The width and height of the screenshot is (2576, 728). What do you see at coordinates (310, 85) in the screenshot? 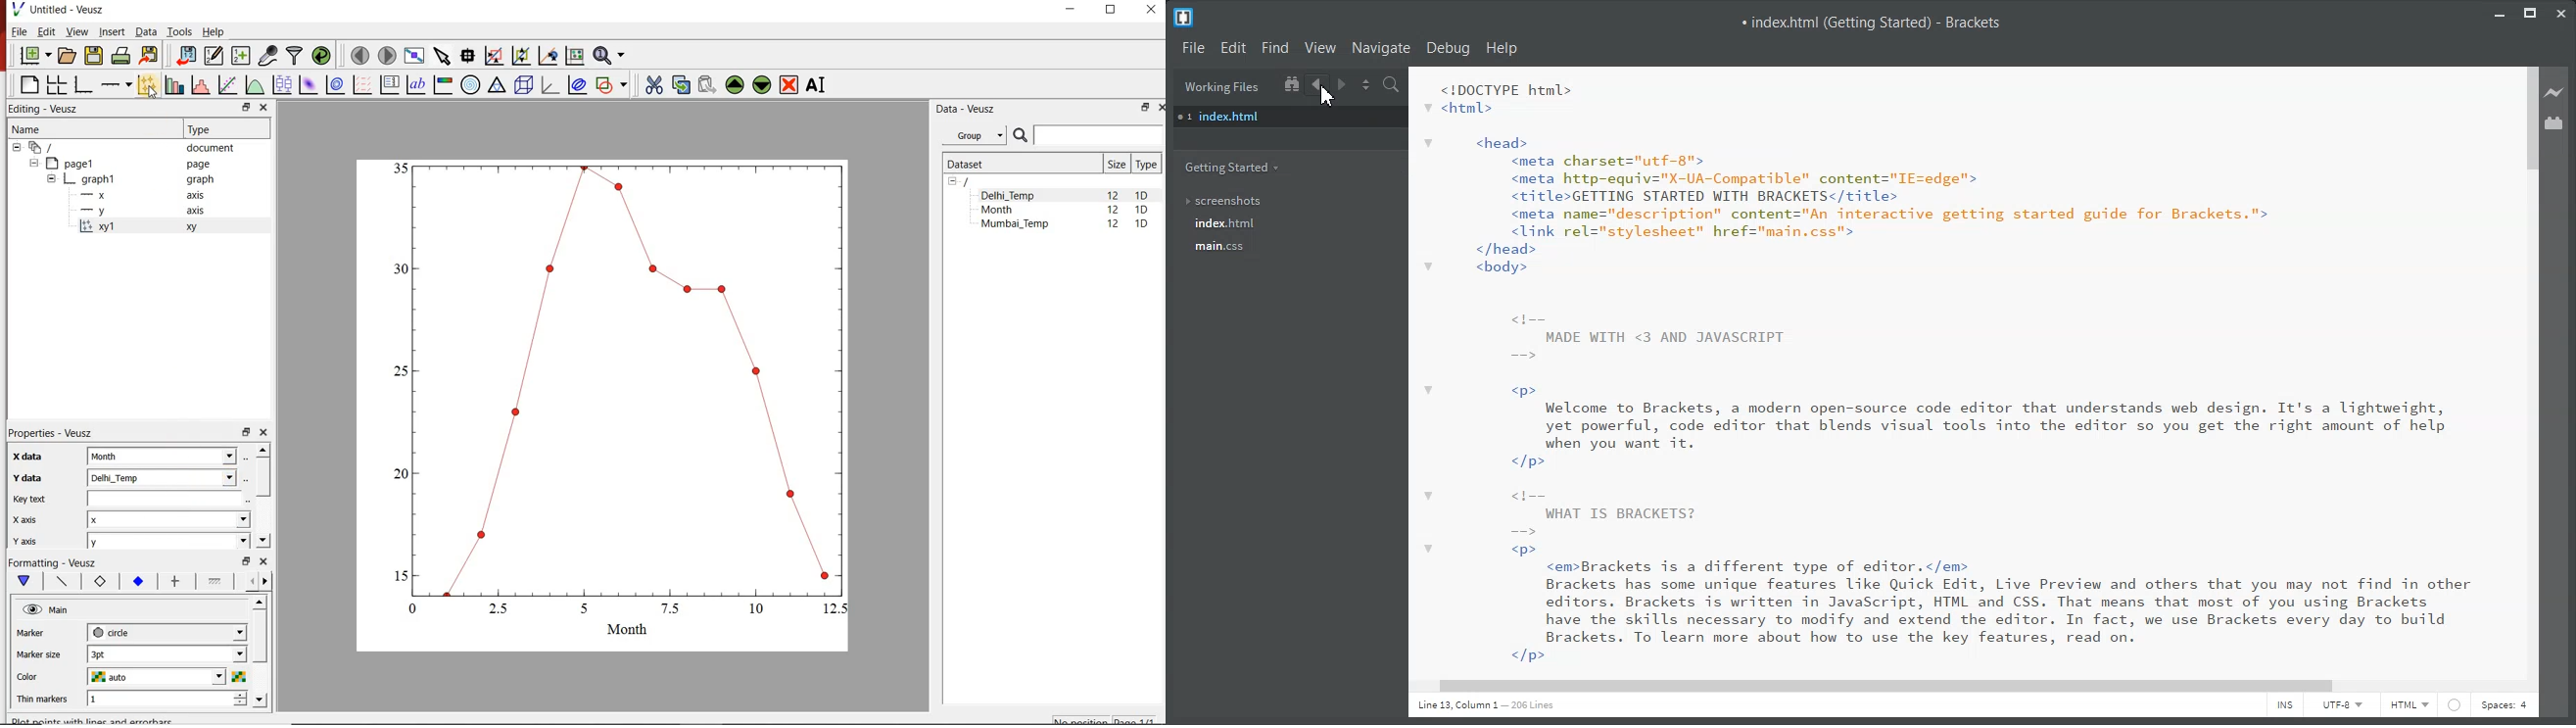
I see `plot a 2d dataset as an image` at bounding box center [310, 85].